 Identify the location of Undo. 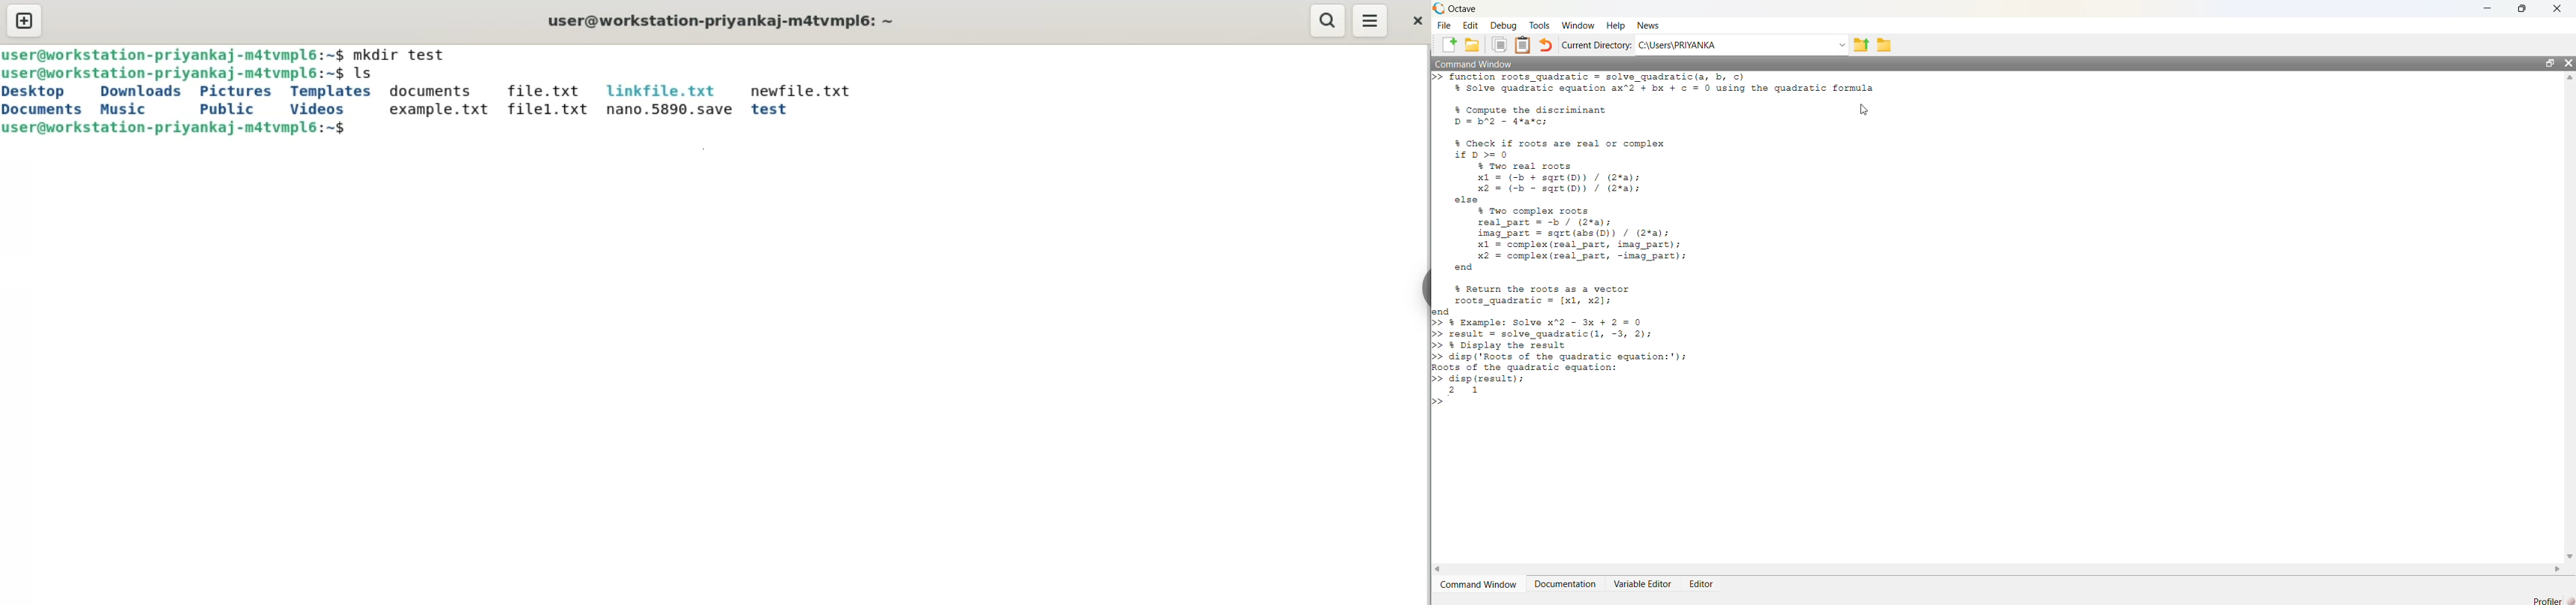
(1546, 45).